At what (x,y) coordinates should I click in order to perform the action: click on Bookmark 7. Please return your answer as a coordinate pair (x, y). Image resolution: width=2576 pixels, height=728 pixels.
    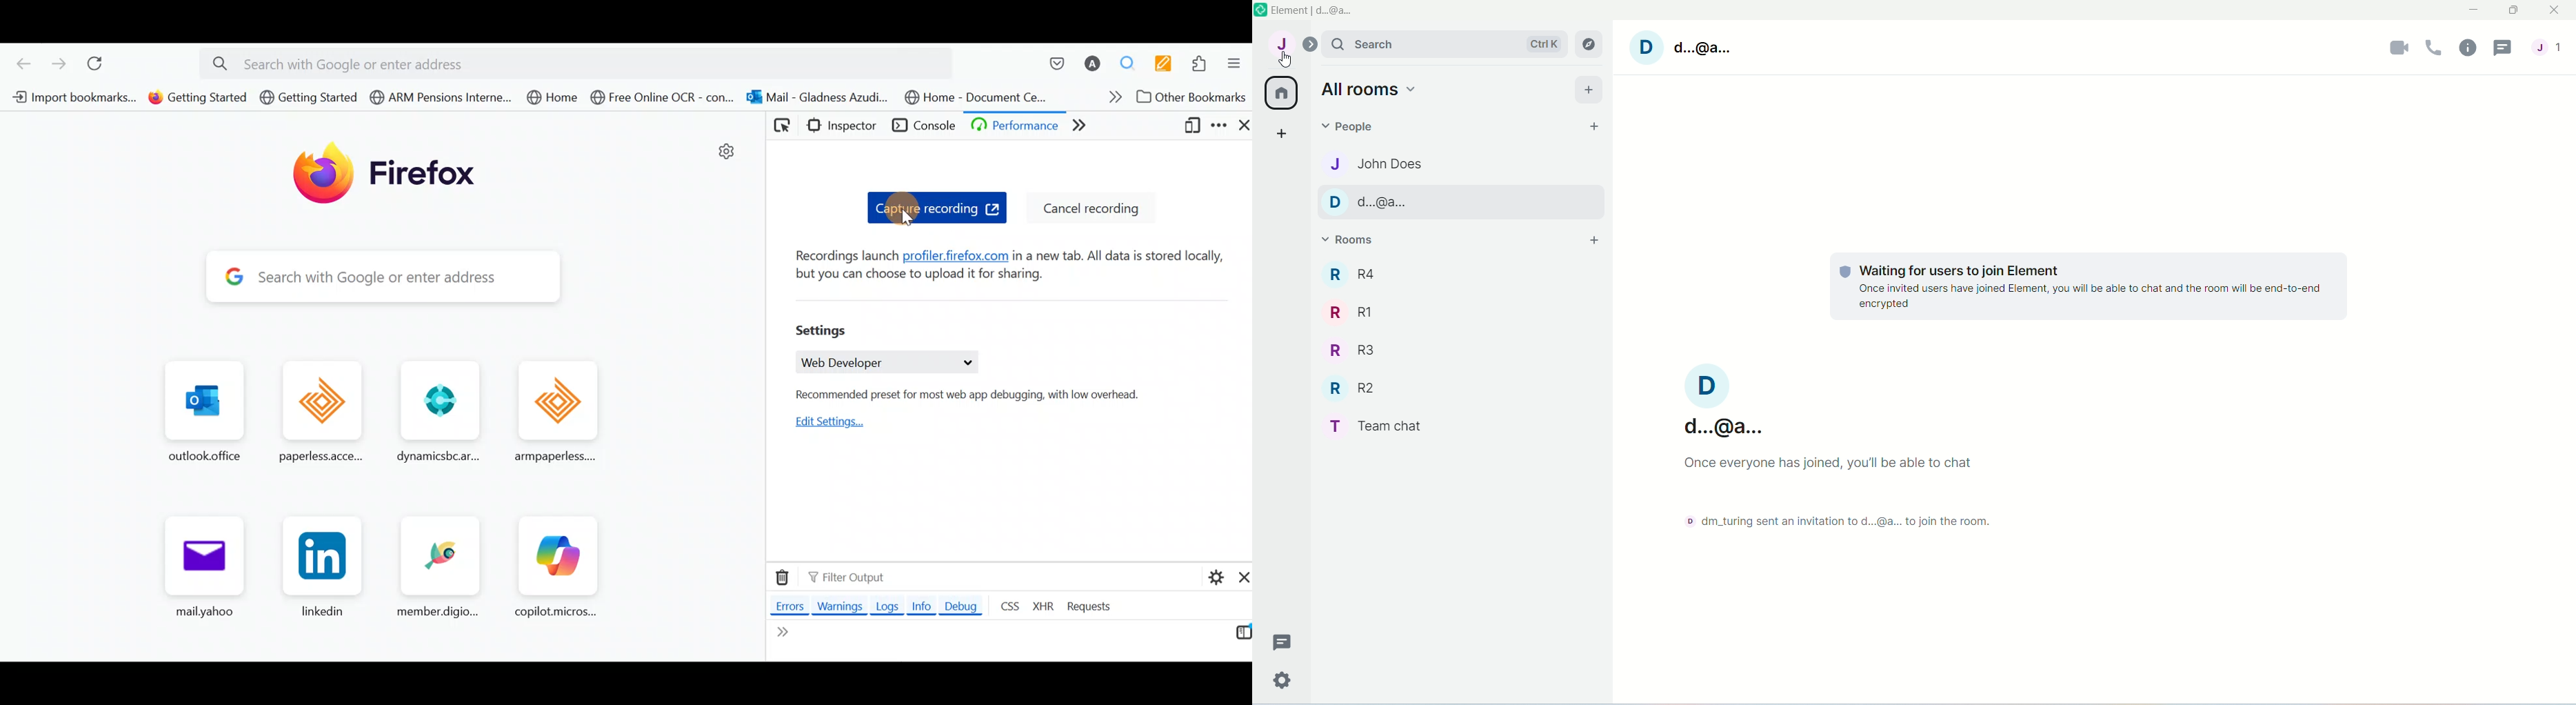
    Looking at the image, I should click on (816, 98).